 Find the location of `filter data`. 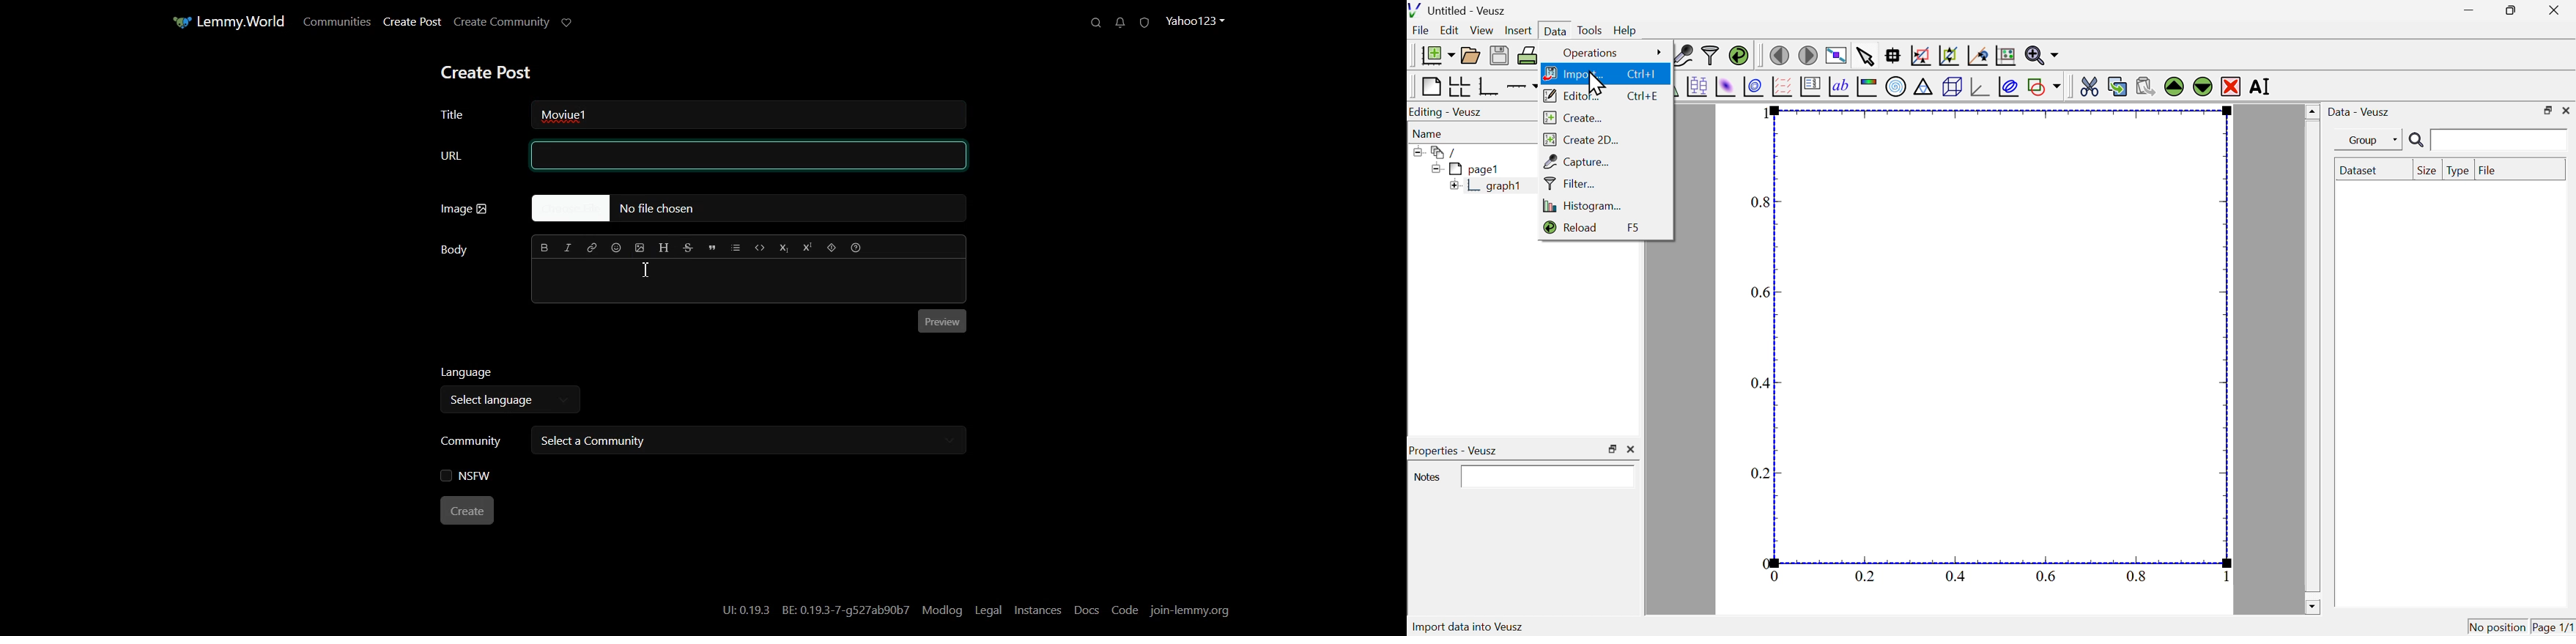

filter data is located at coordinates (1711, 56).